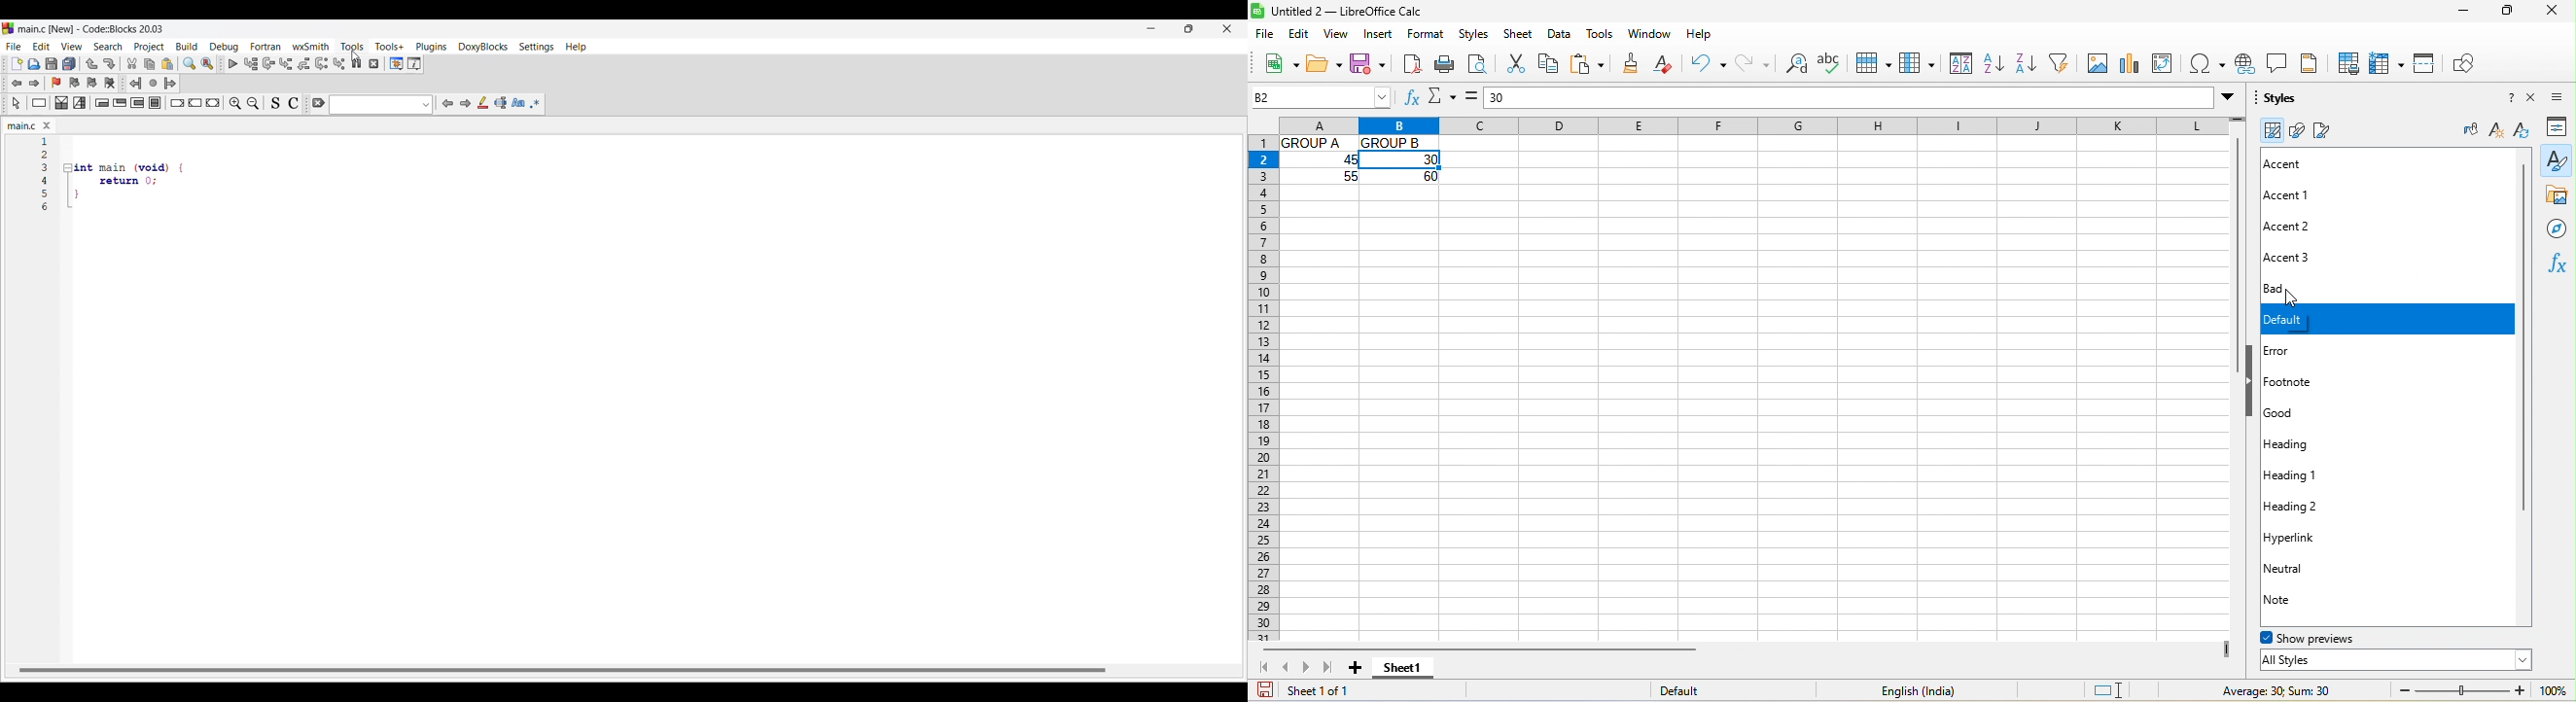 This screenshot has height=728, width=2576. I want to click on Step out, so click(304, 64).